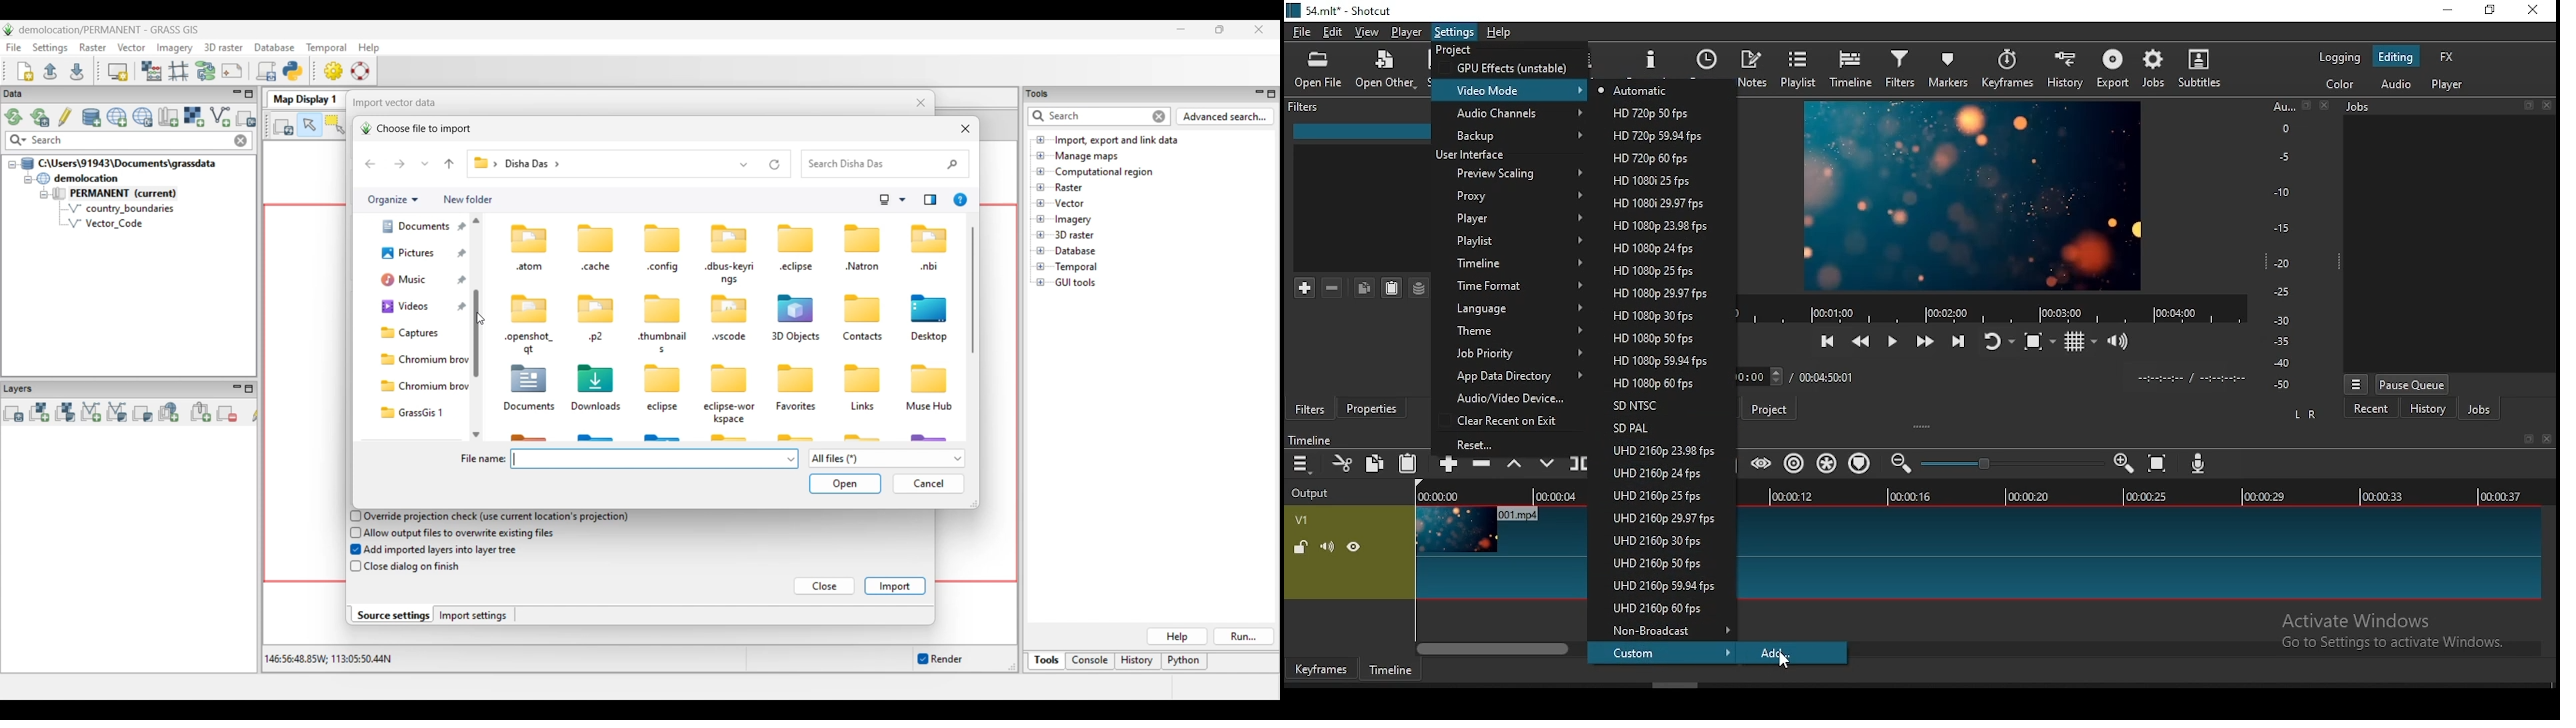  Describe the element at coordinates (1495, 648) in the screenshot. I see `scroll bar` at that location.